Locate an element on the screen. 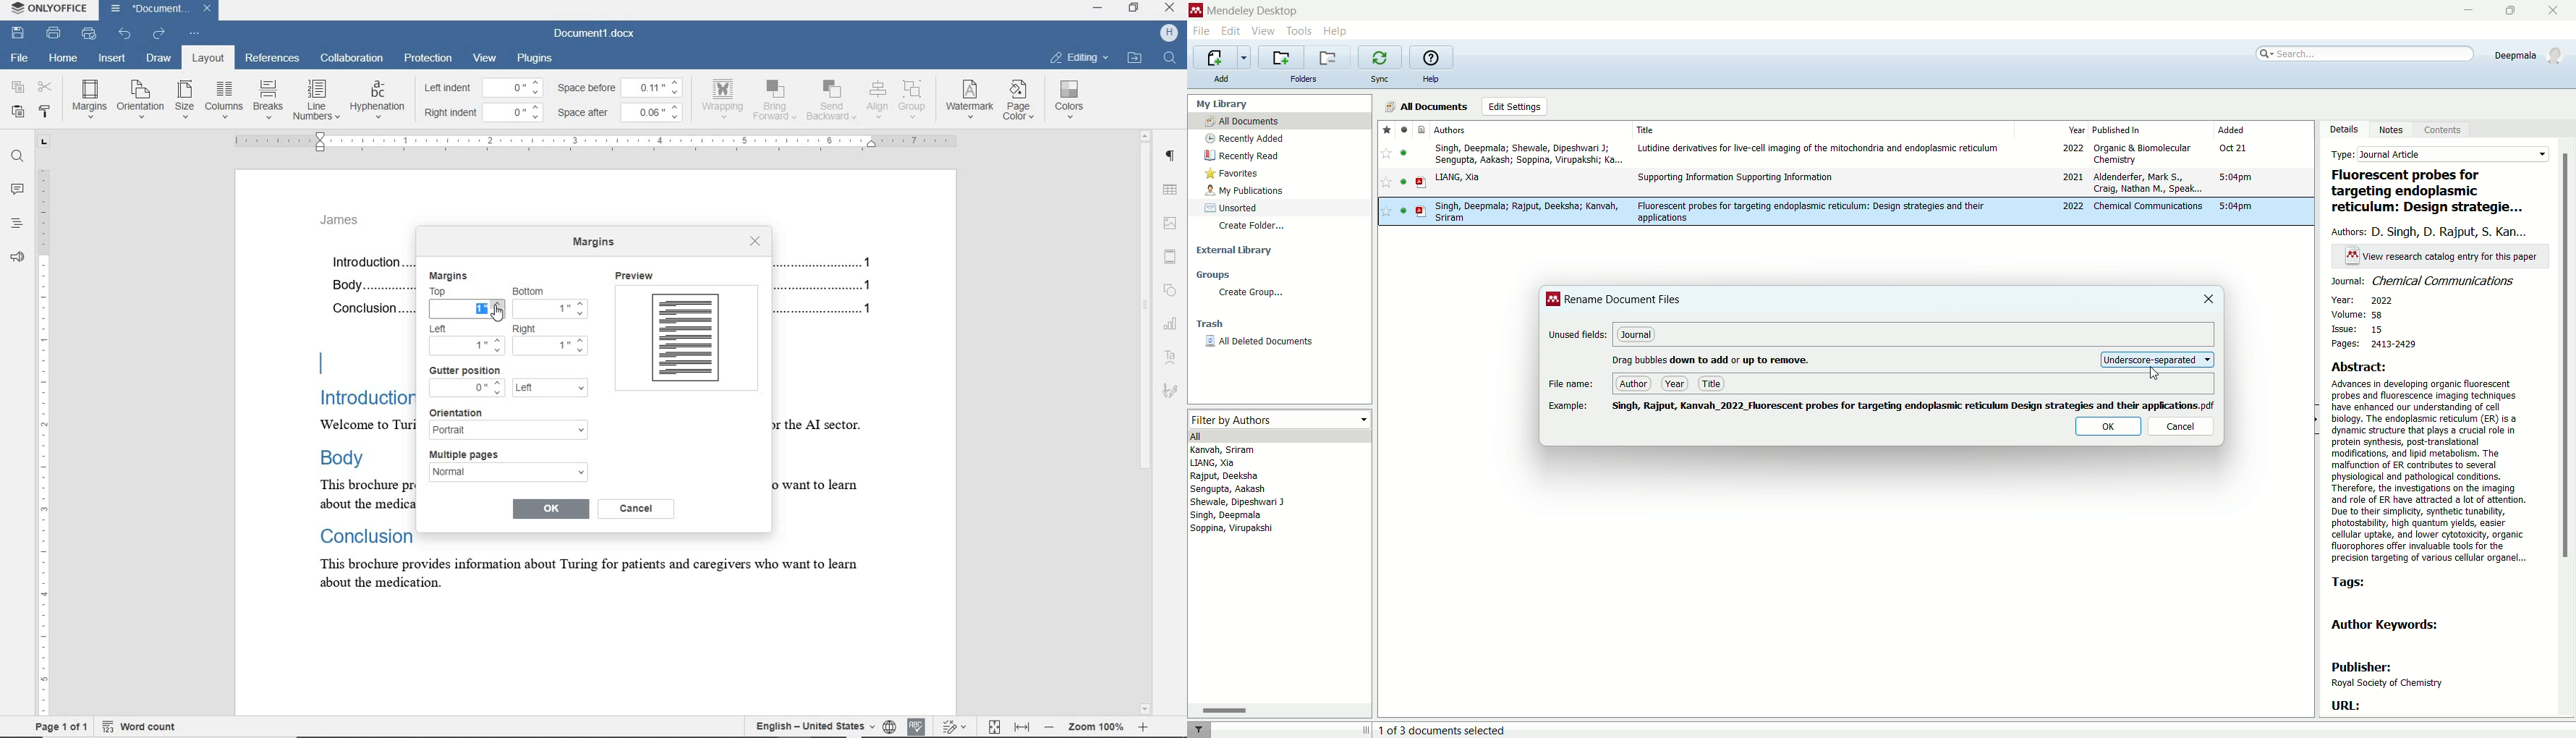  recently added is located at coordinates (1246, 138).